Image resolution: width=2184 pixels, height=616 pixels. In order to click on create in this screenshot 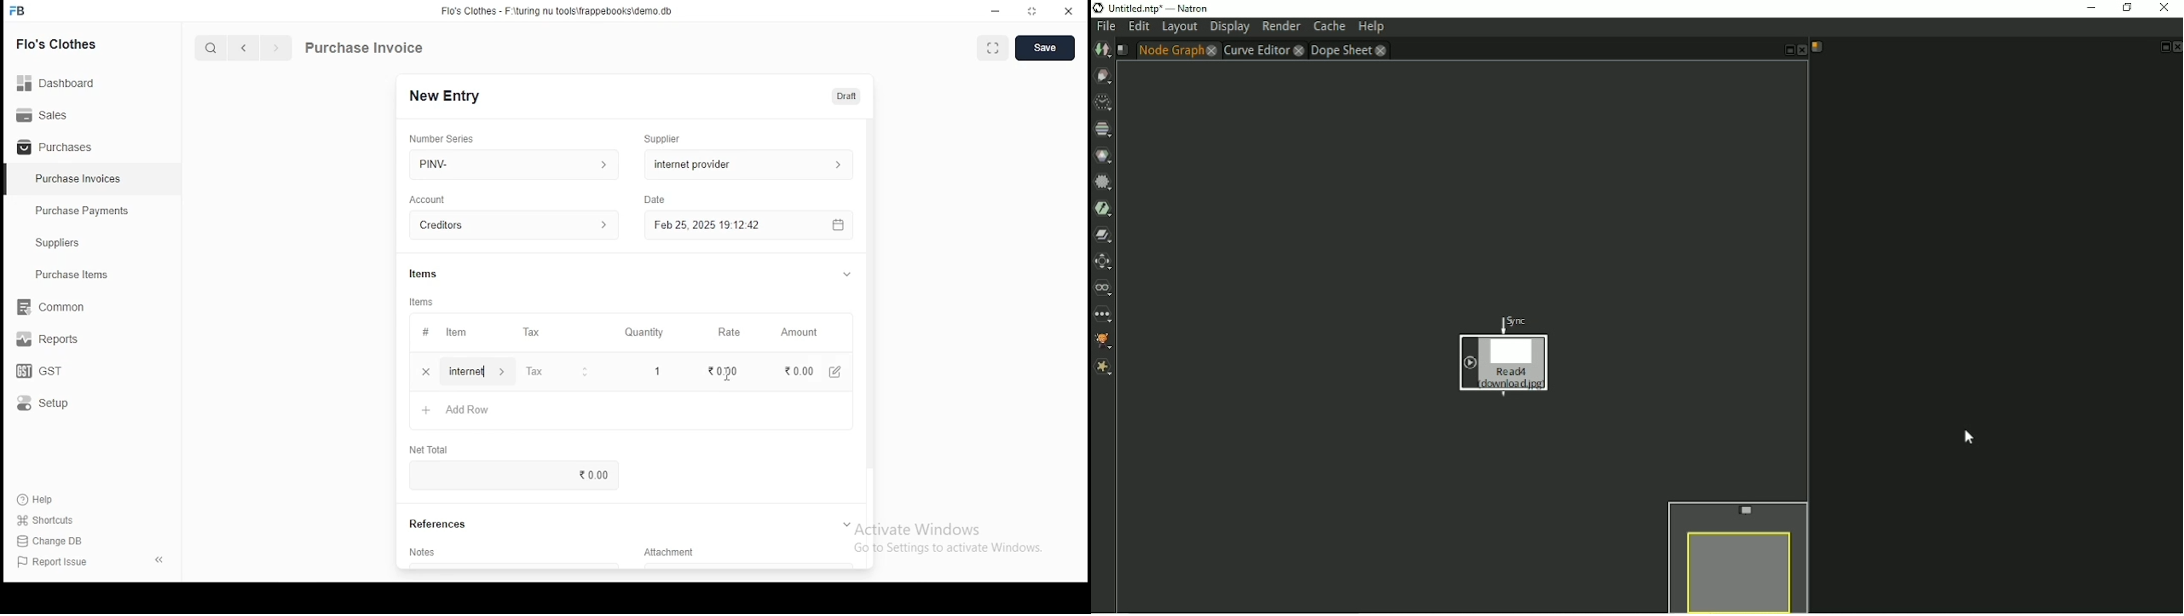, I will do `click(1047, 49)`.